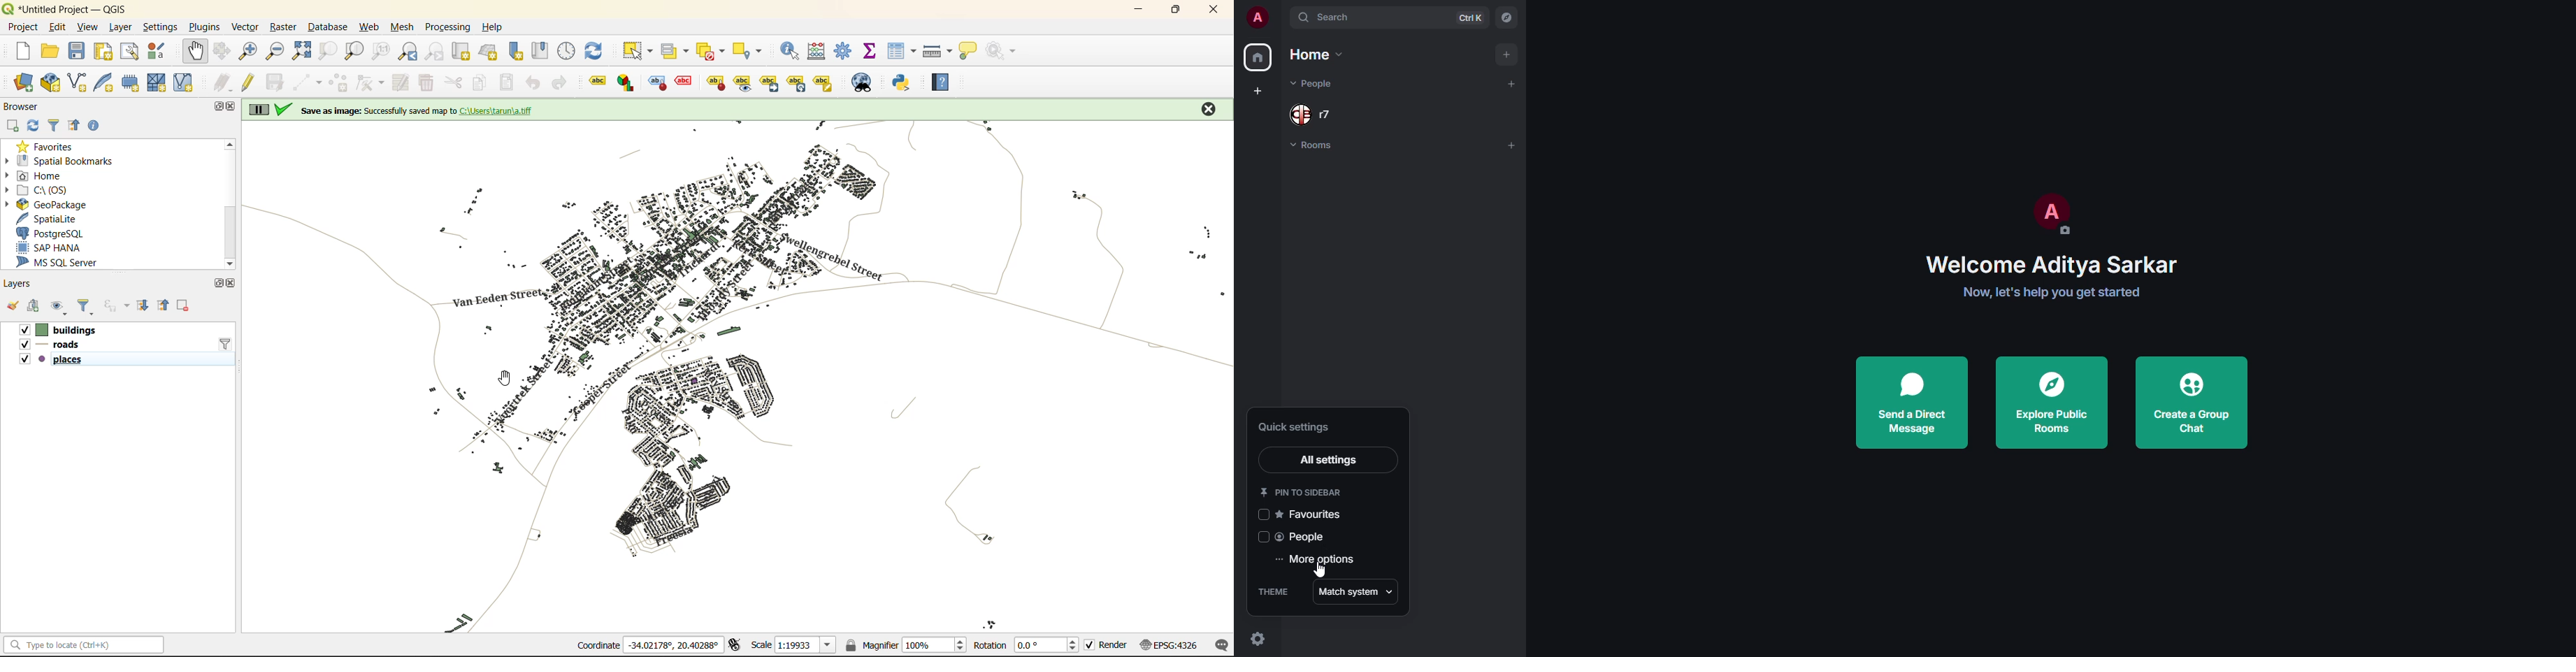 Image resolution: width=2576 pixels, height=672 pixels. What do you see at coordinates (85, 26) in the screenshot?
I see `view` at bounding box center [85, 26].